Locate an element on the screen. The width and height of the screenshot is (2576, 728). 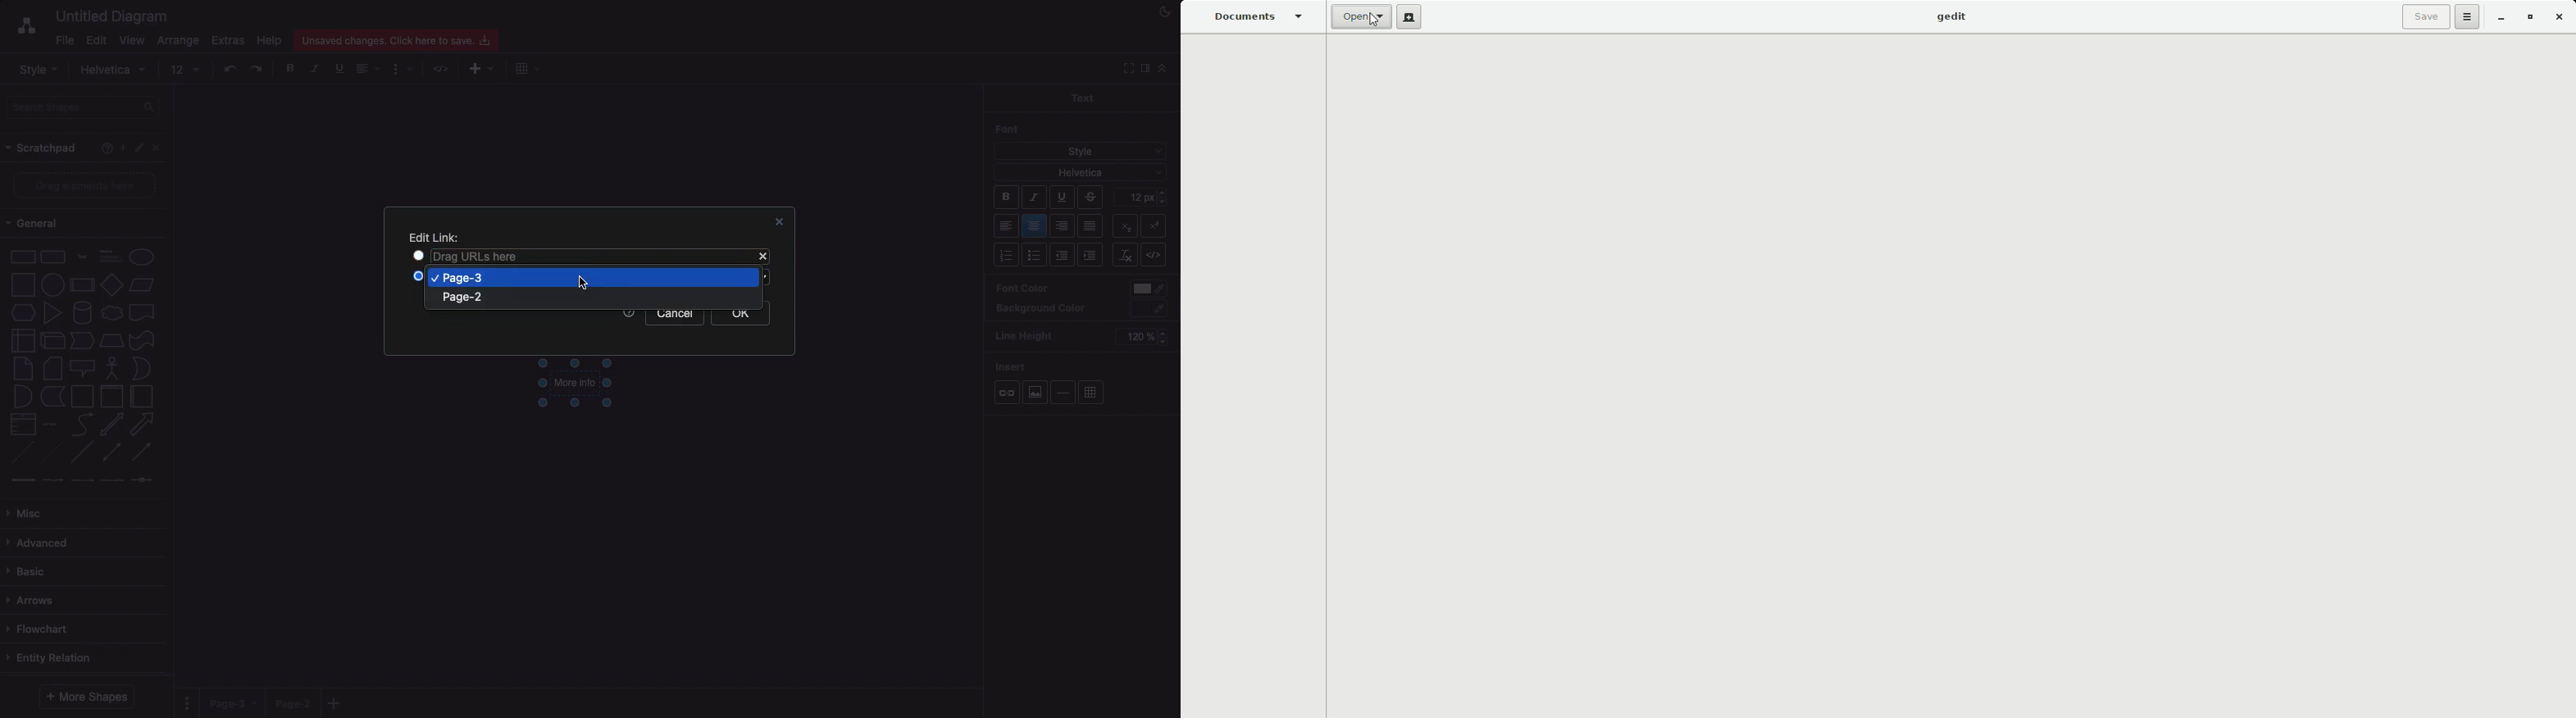
connector with 2 labels is located at coordinates (82, 480).